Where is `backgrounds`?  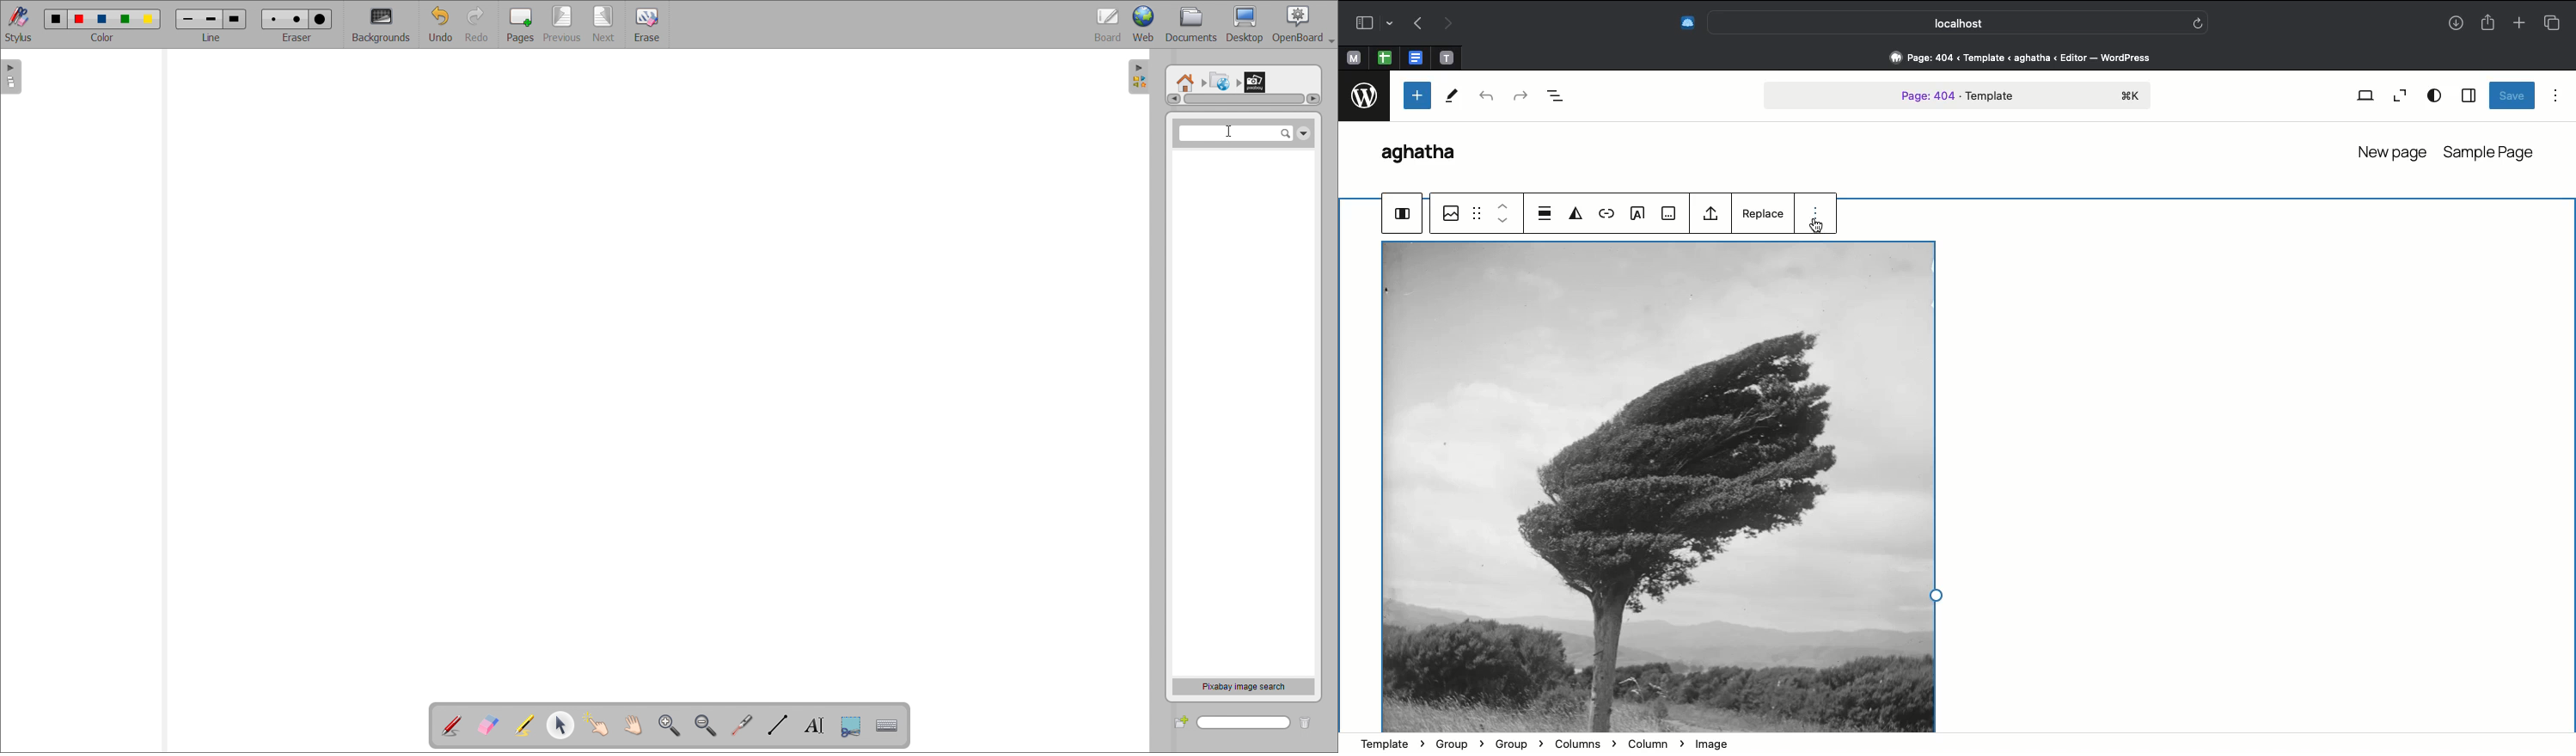 backgrounds is located at coordinates (382, 25).